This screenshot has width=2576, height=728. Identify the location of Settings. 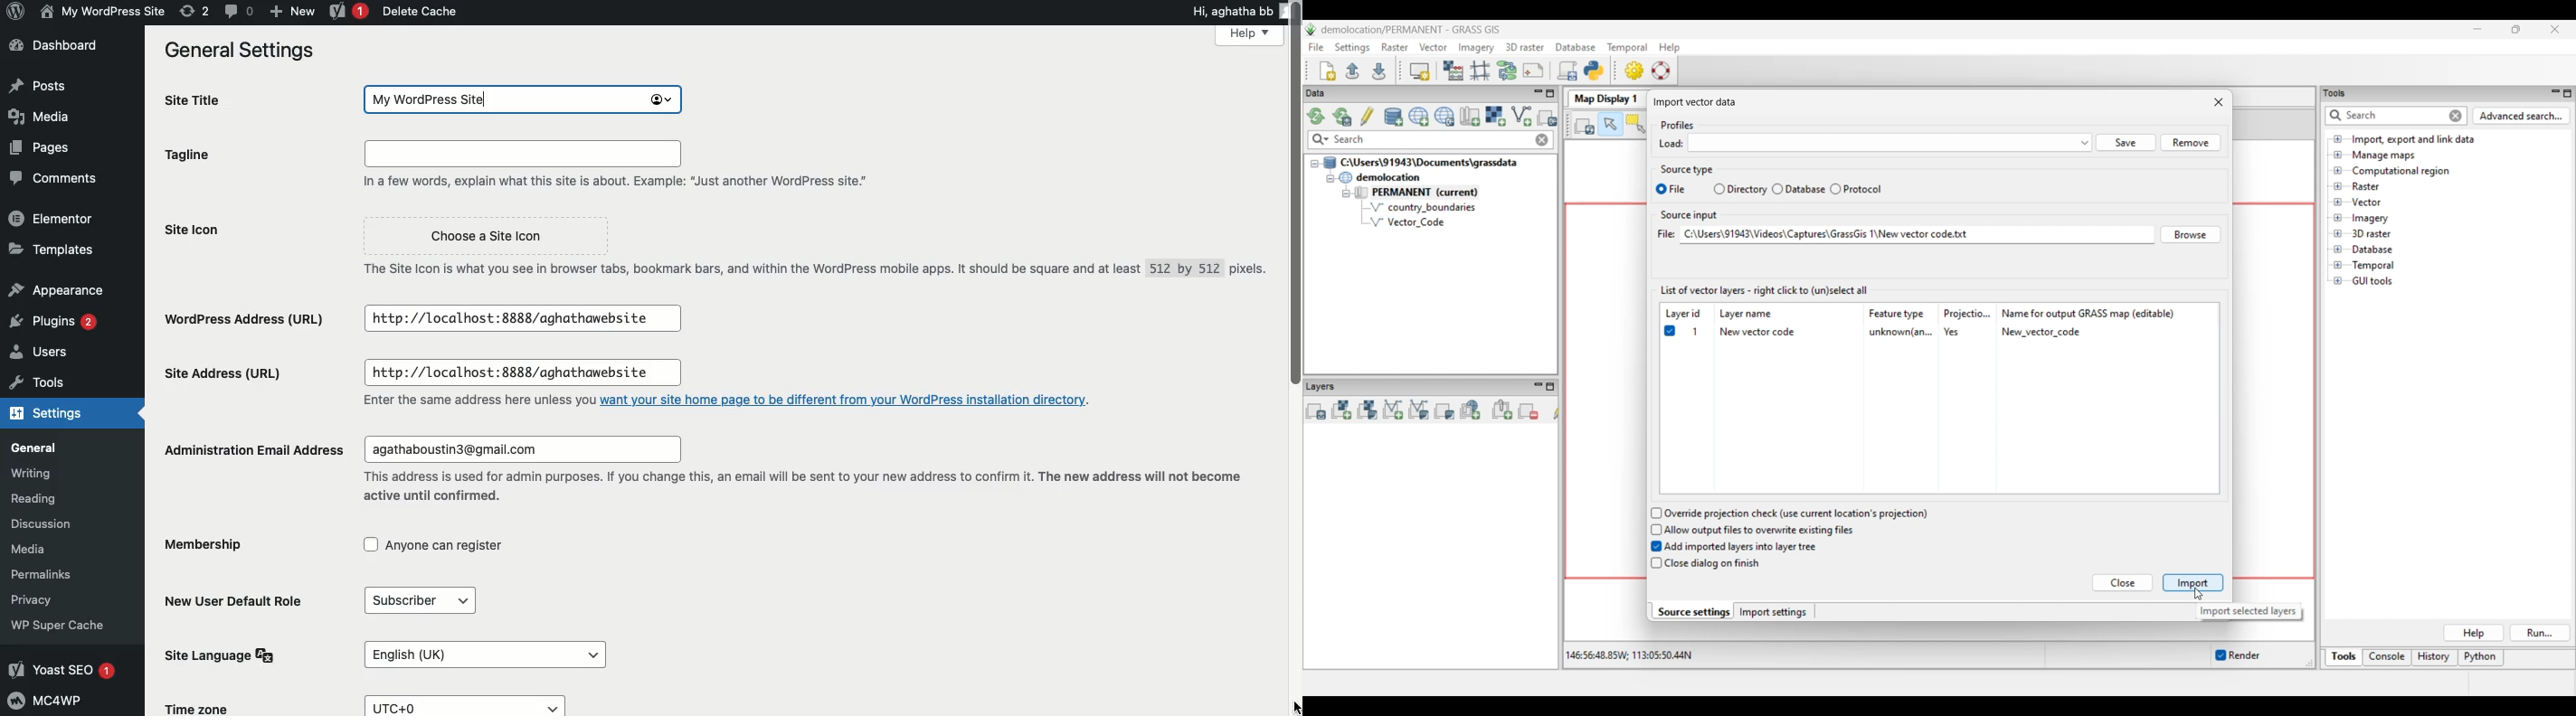
(53, 413).